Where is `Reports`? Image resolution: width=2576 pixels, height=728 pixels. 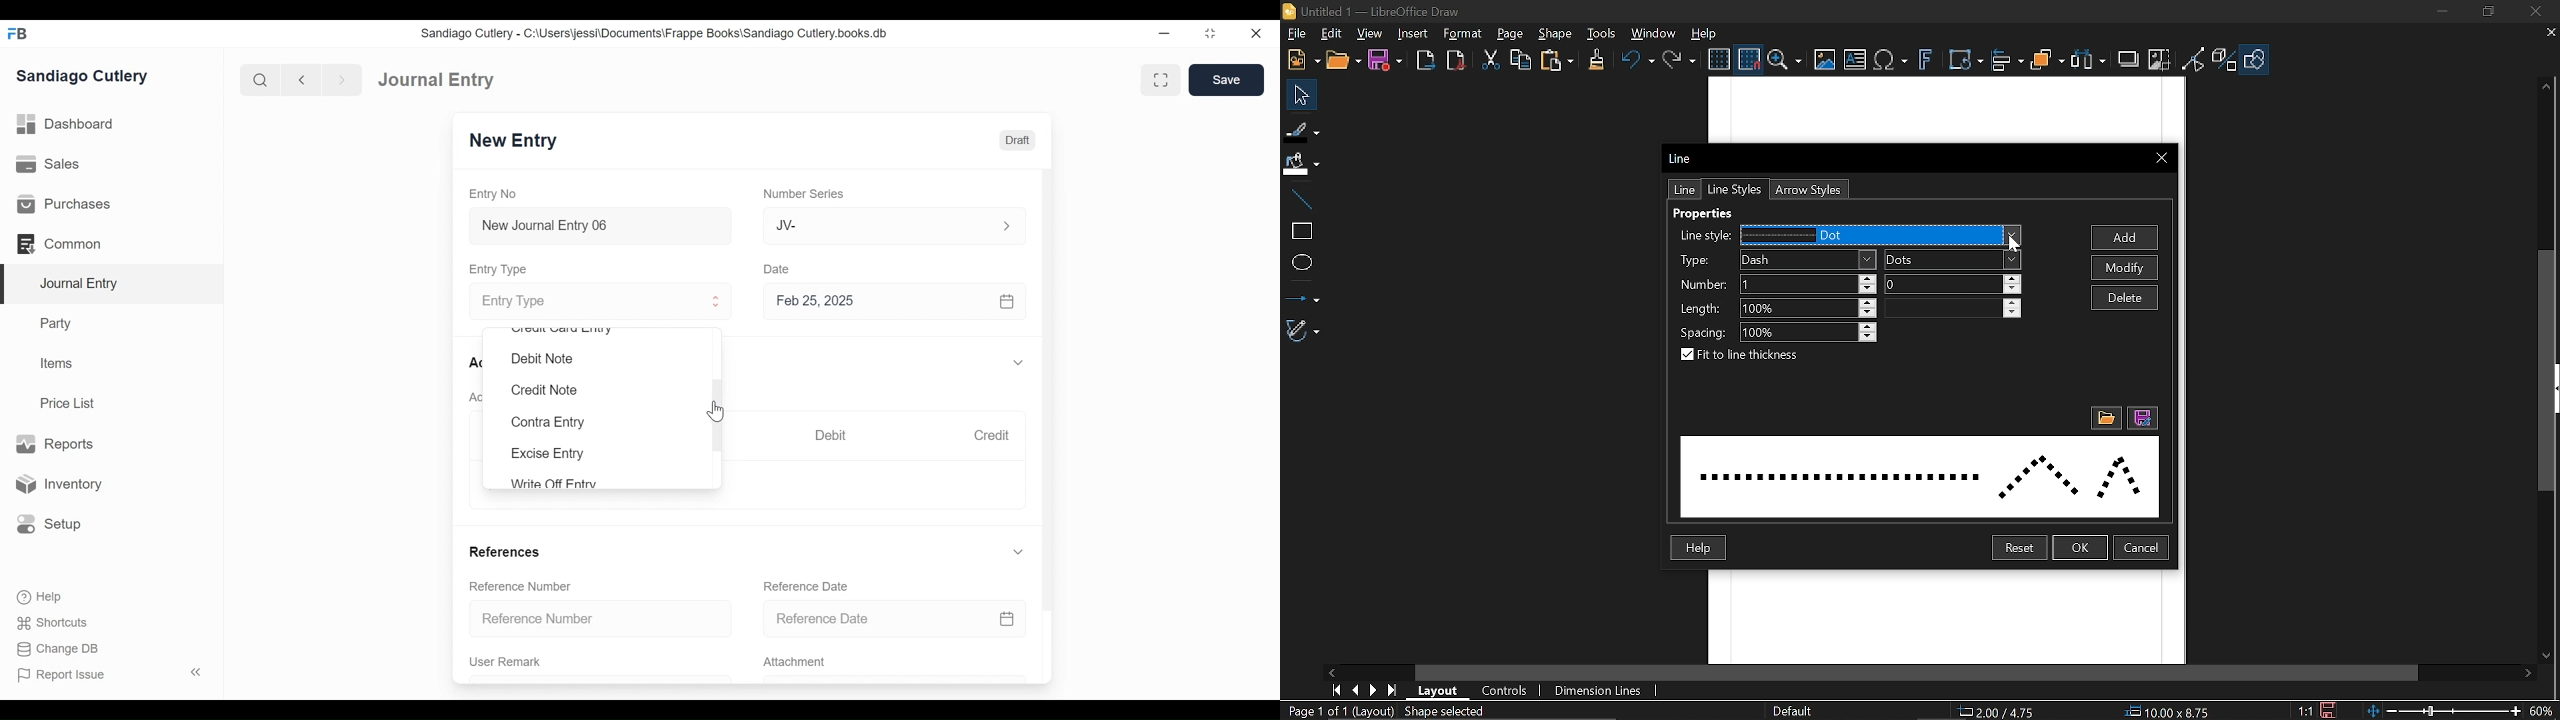
Reports is located at coordinates (54, 445).